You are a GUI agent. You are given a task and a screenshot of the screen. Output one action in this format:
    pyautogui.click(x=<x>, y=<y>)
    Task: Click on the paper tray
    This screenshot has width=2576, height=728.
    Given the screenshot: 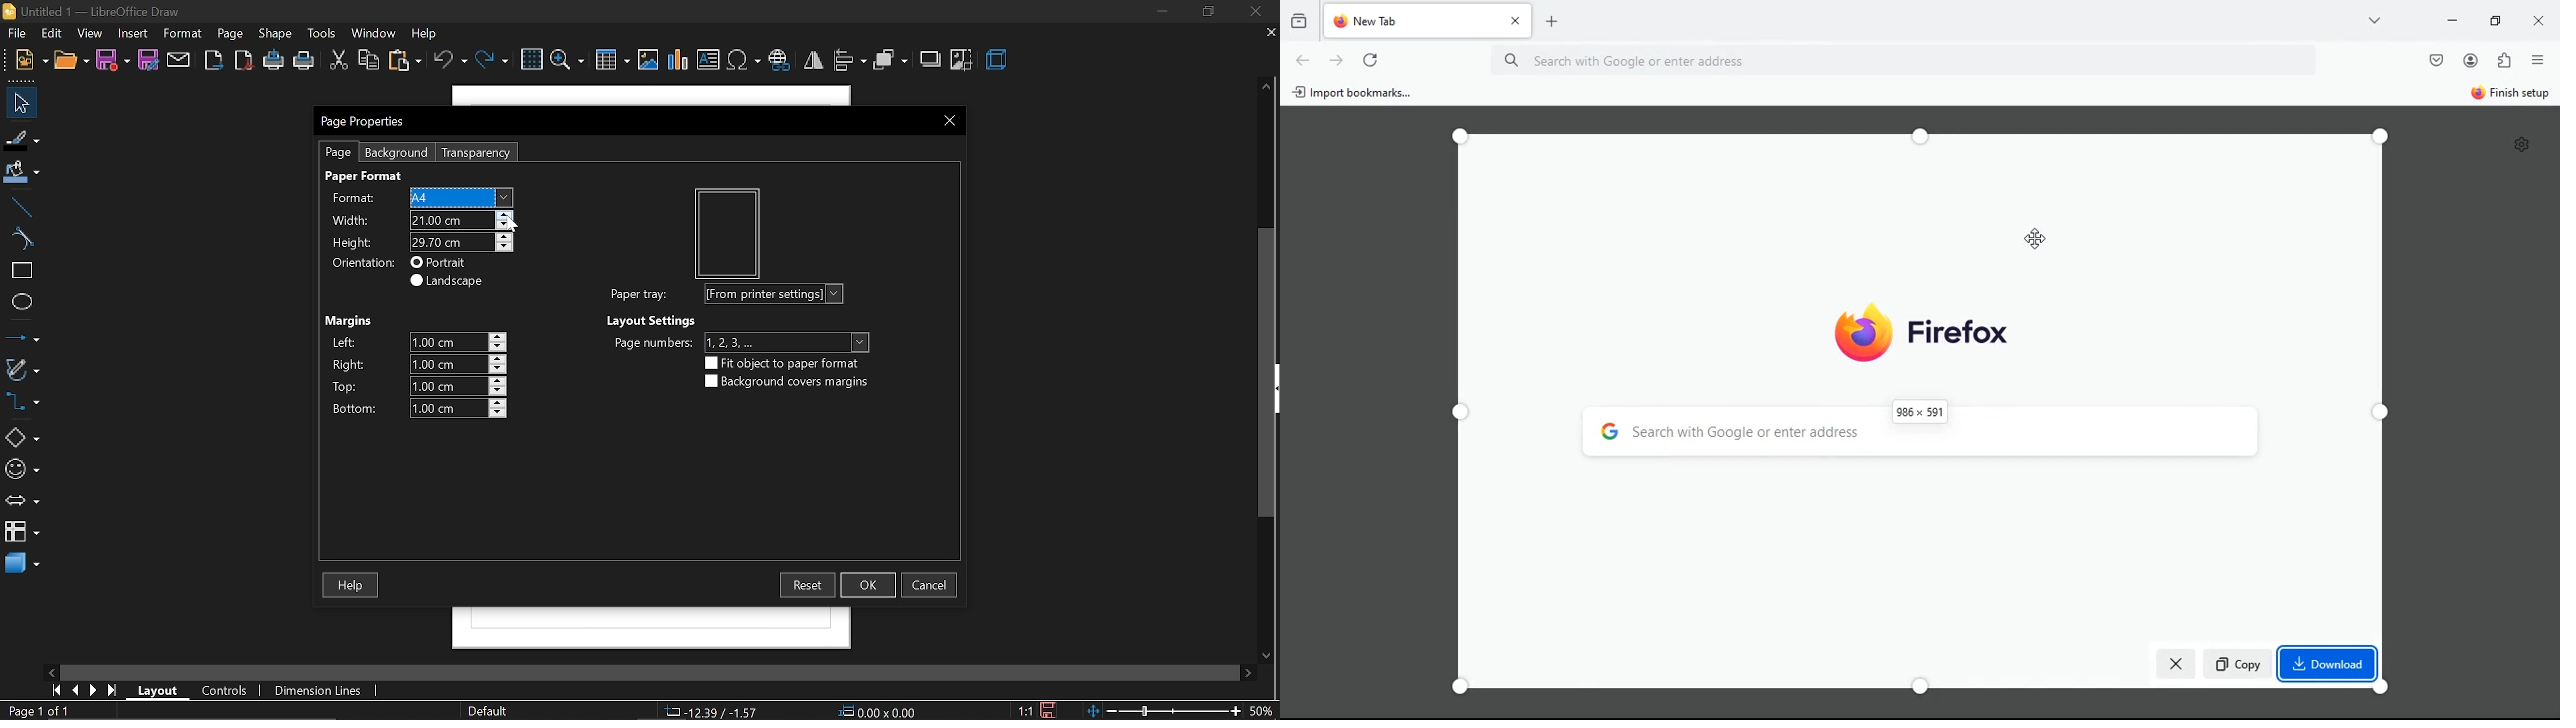 What is the action you would take?
    pyautogui.click(x=641, y=297)
    